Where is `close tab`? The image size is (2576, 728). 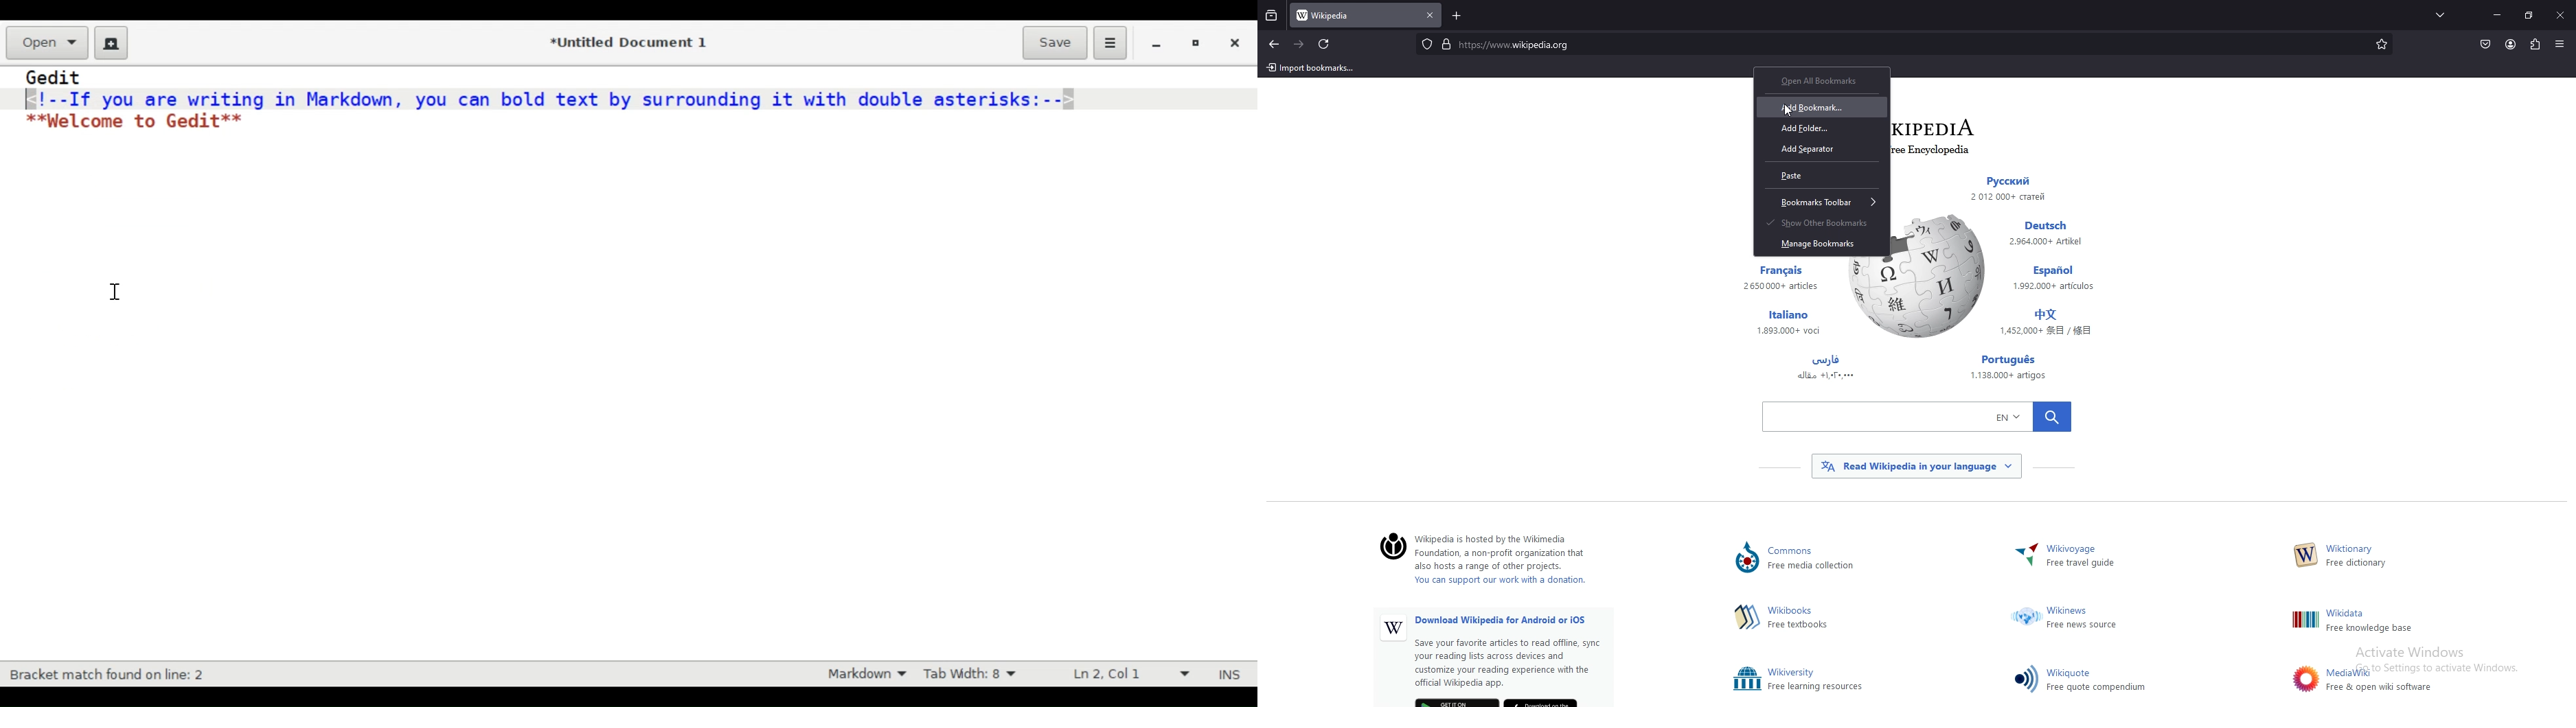
close tab is located at coordinates (1430, 15).